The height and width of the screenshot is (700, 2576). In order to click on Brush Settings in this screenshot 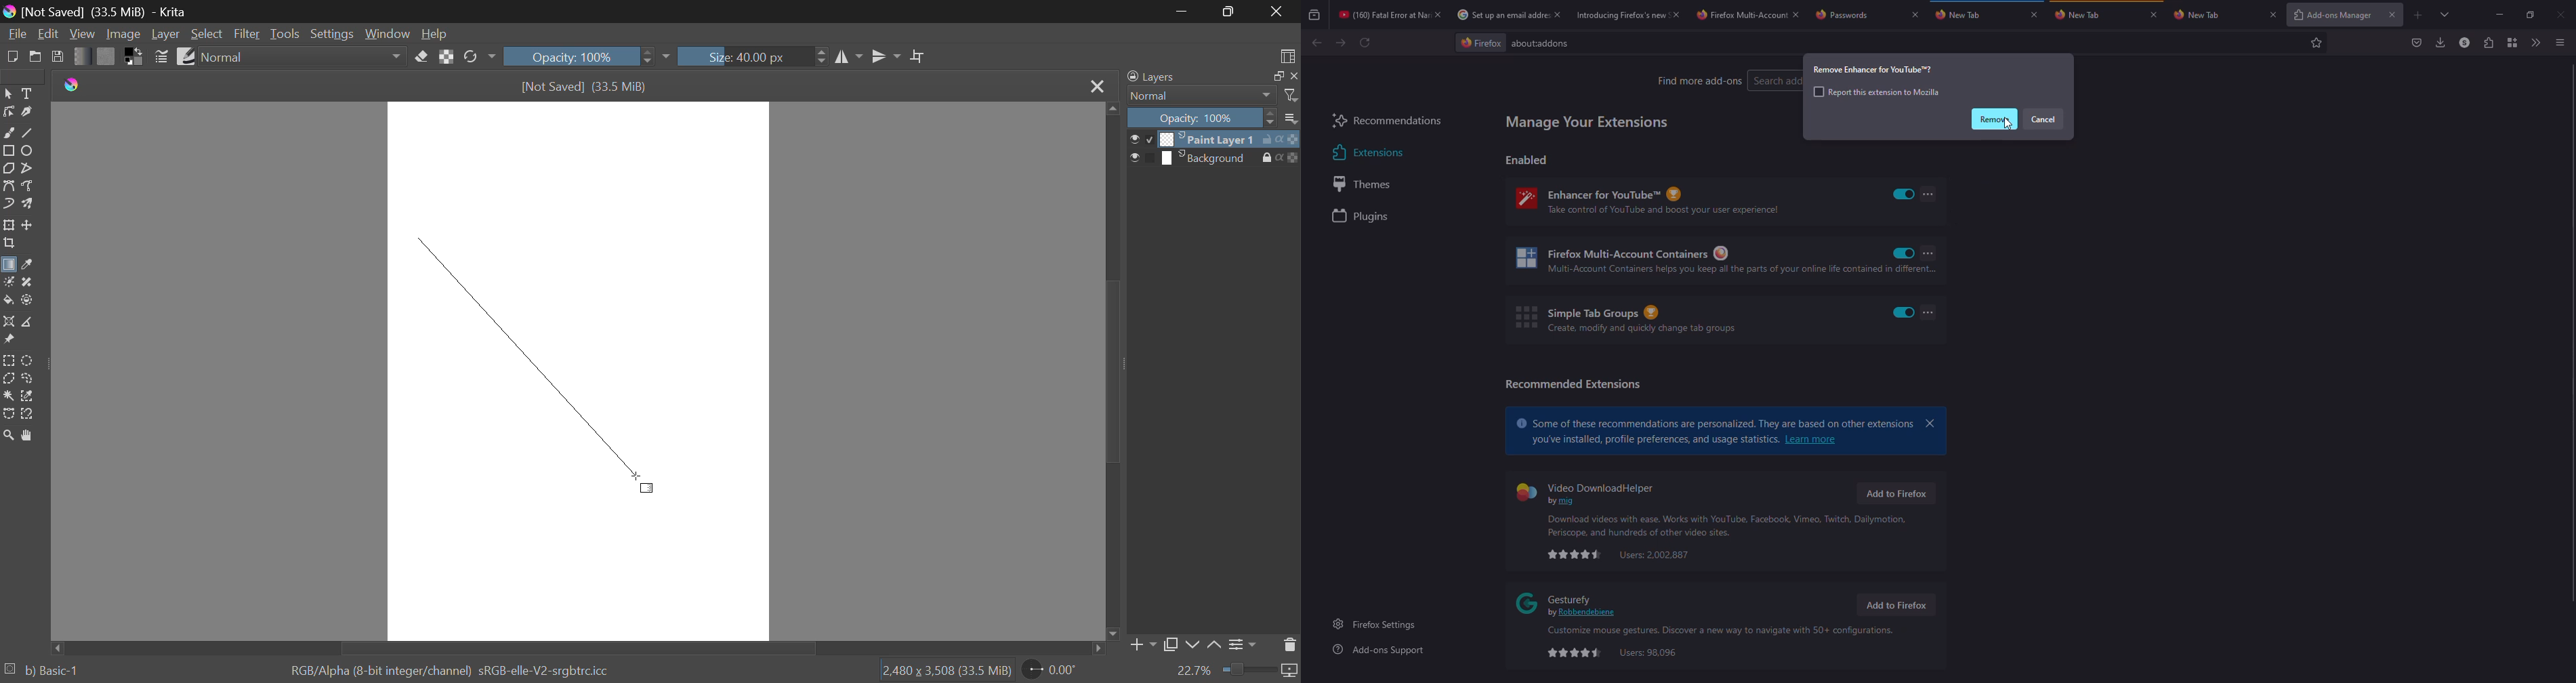, I will do `click(161, 56)`.